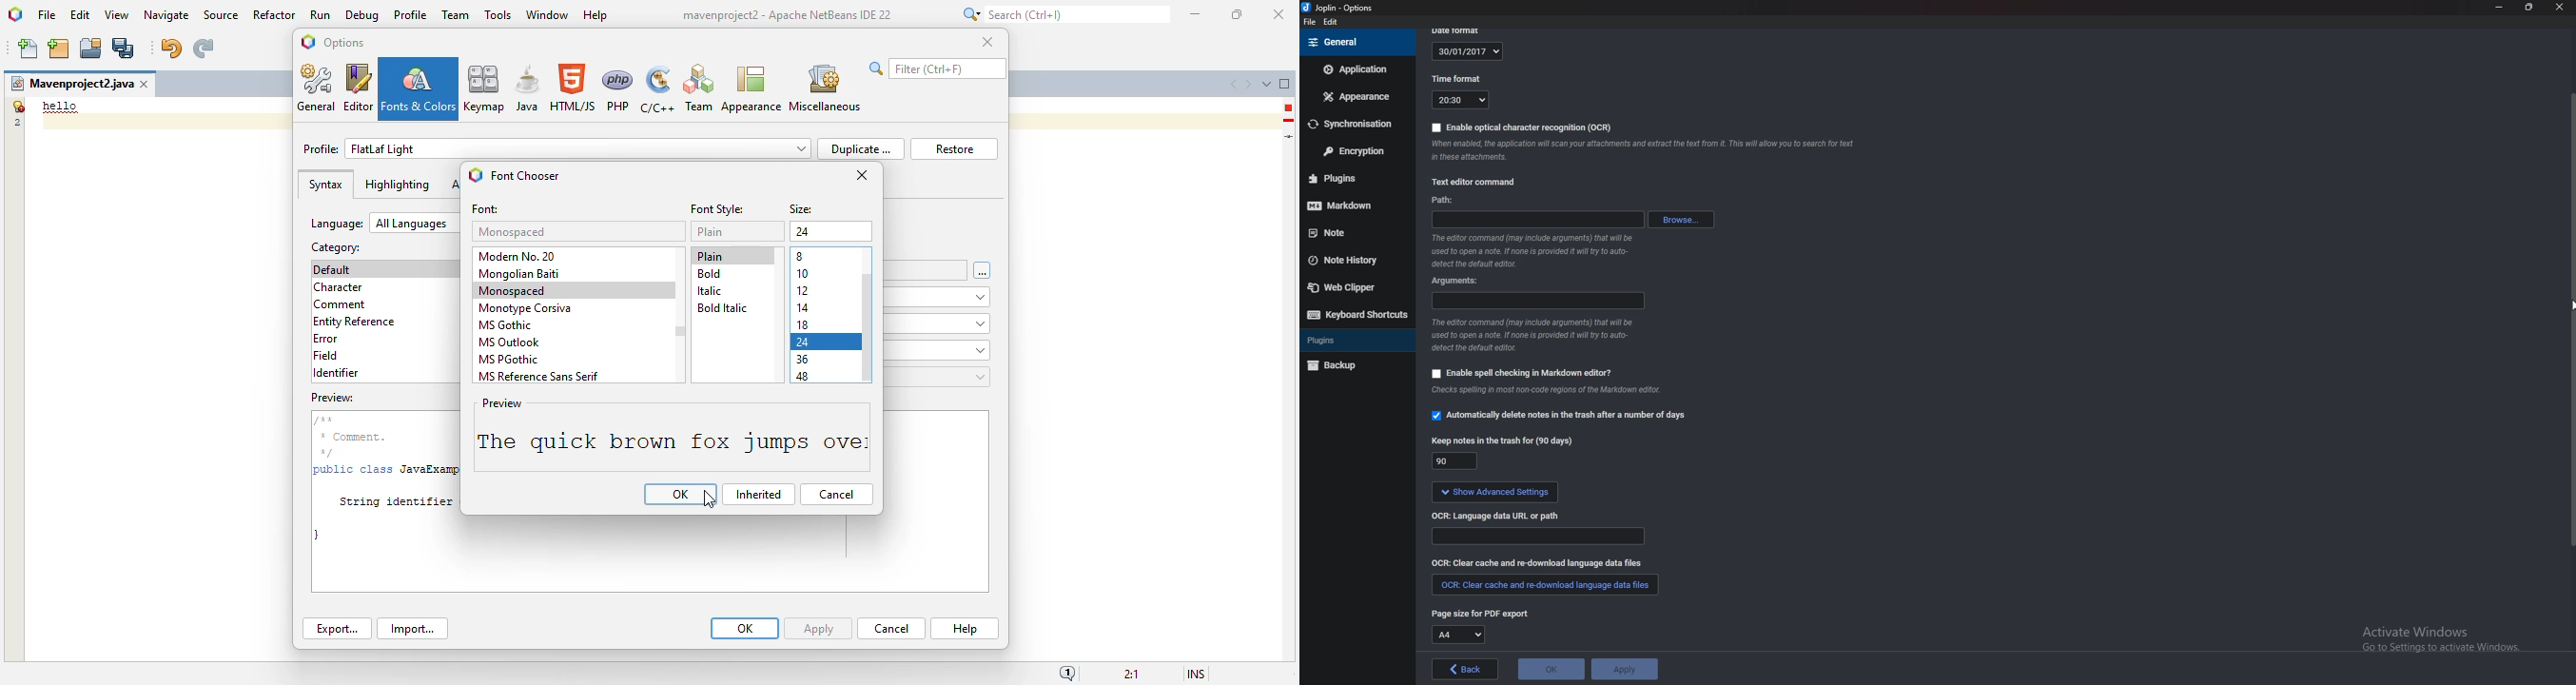 This screenshot has height=700, width=2576. What do you see at coordinates (1349, 205) in the screenshot?
I see `Mark down` at bounding box center [1349, 205].